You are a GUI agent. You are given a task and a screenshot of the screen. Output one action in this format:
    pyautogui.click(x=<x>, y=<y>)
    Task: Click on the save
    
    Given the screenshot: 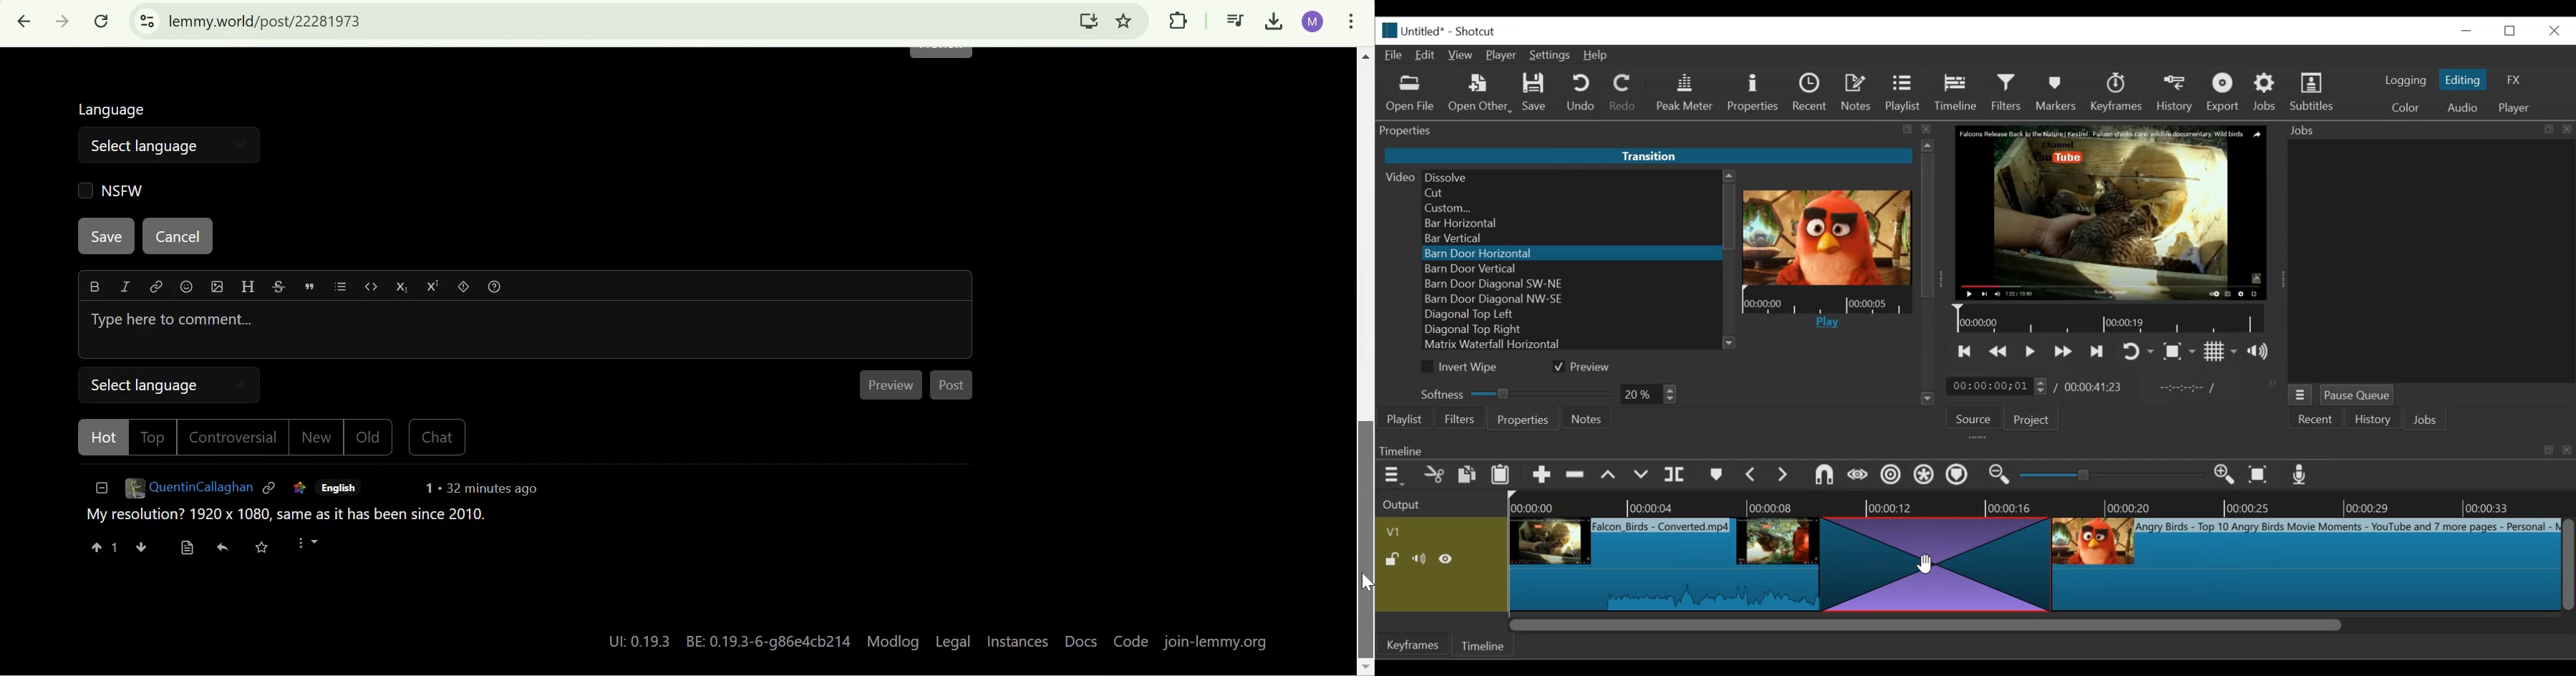 What is the action you would take?
    pyautogui.click(x=269, y=549)
    